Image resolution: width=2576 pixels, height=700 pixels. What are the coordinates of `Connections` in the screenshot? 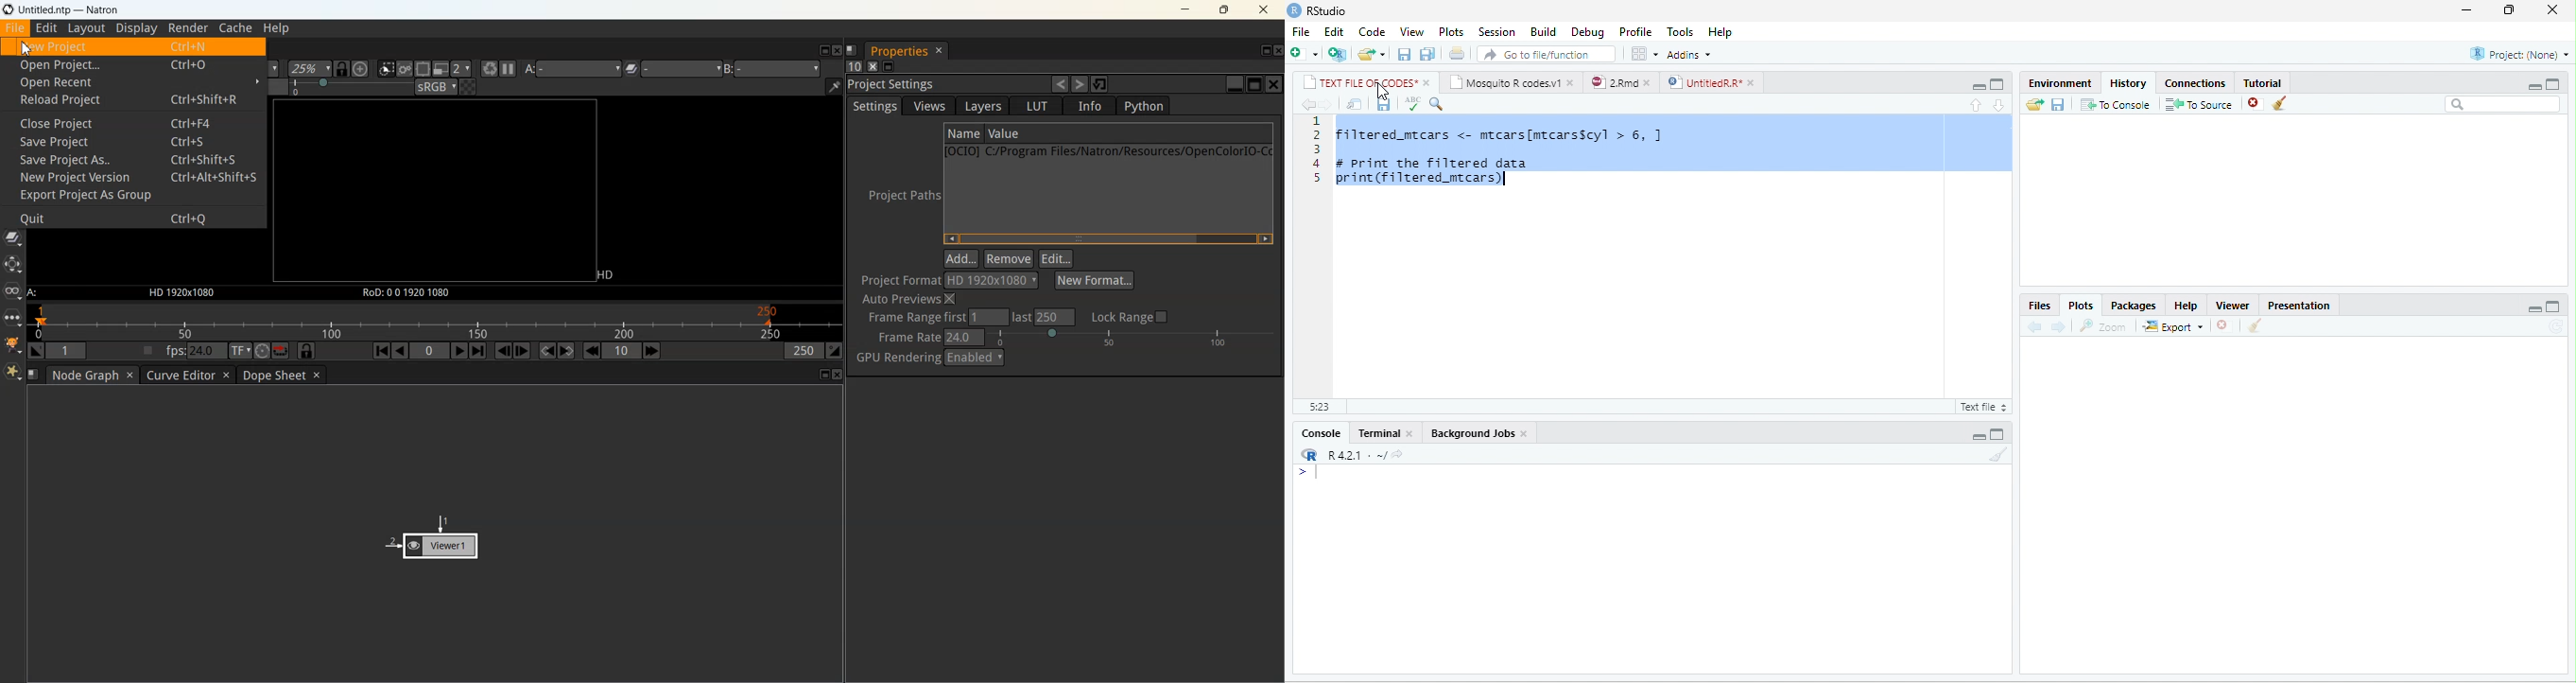 It's located at (2195, 83).